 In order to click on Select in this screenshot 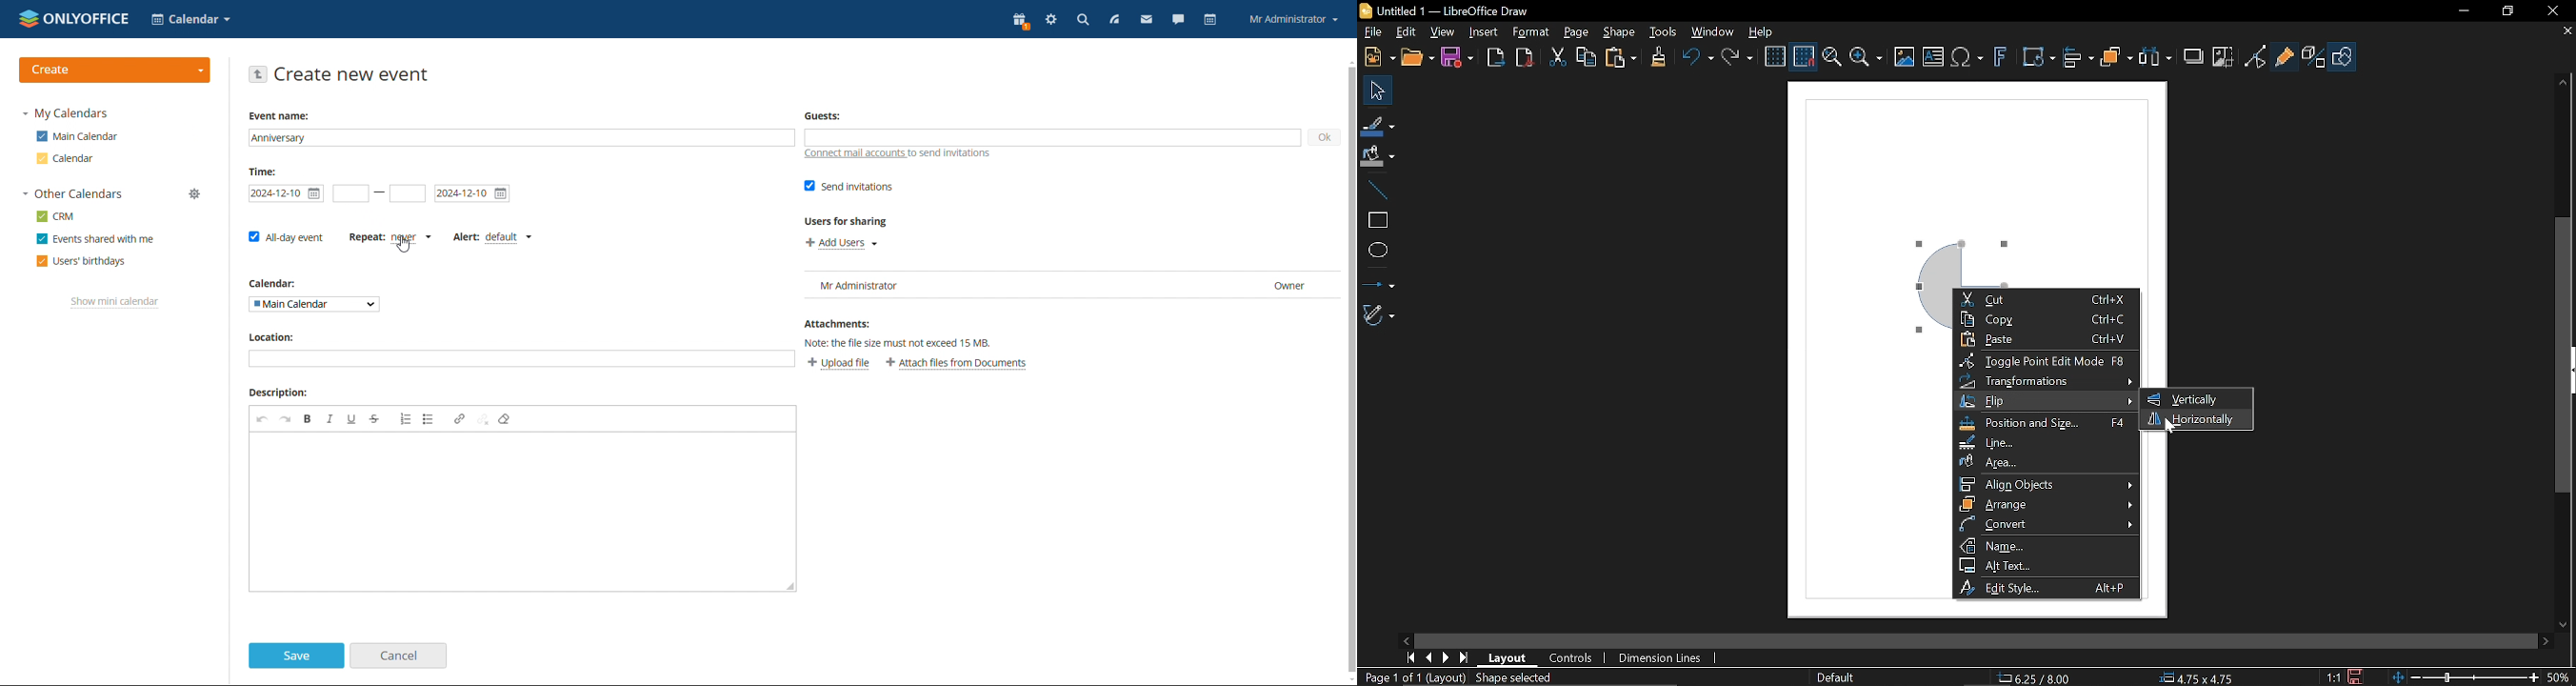, I will do `click(1378, 91)`.